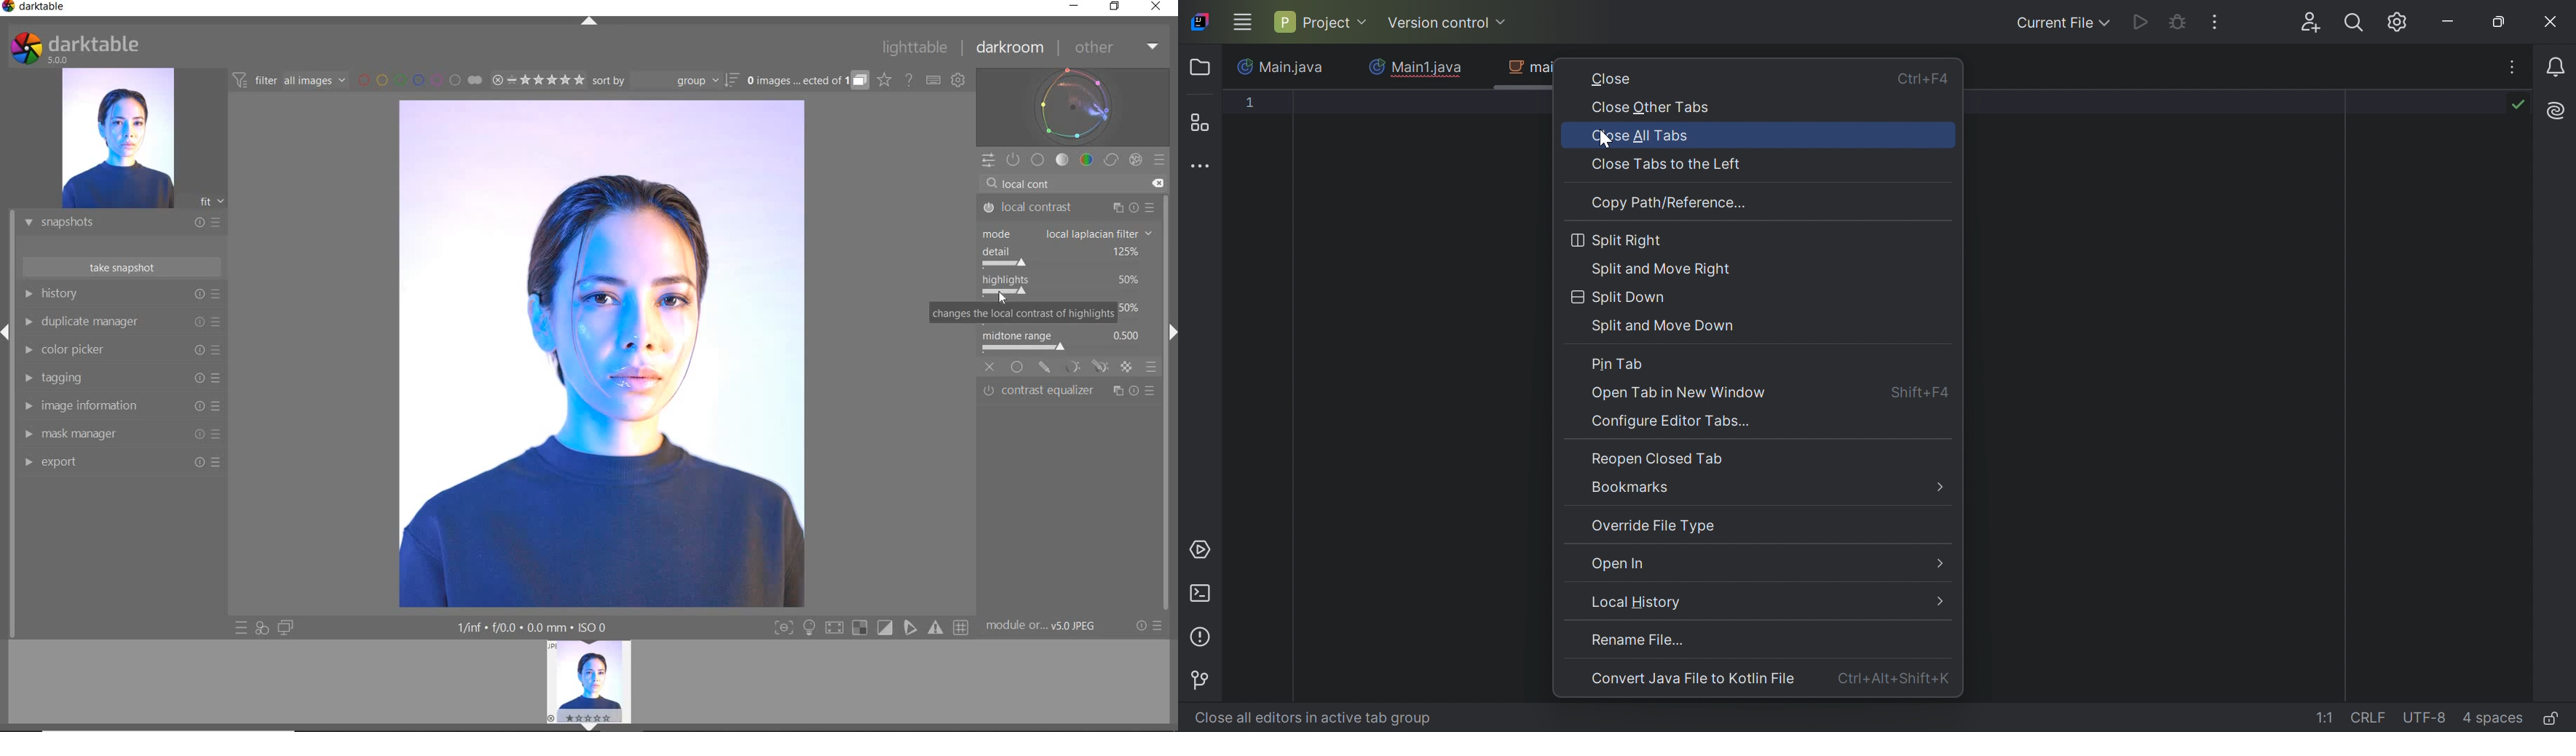 The width and height of the screenshot is (2576, 756). Describe the element at coordinates (1679, 394) in the screenshot. I see `Open tab in New Window` at that location.